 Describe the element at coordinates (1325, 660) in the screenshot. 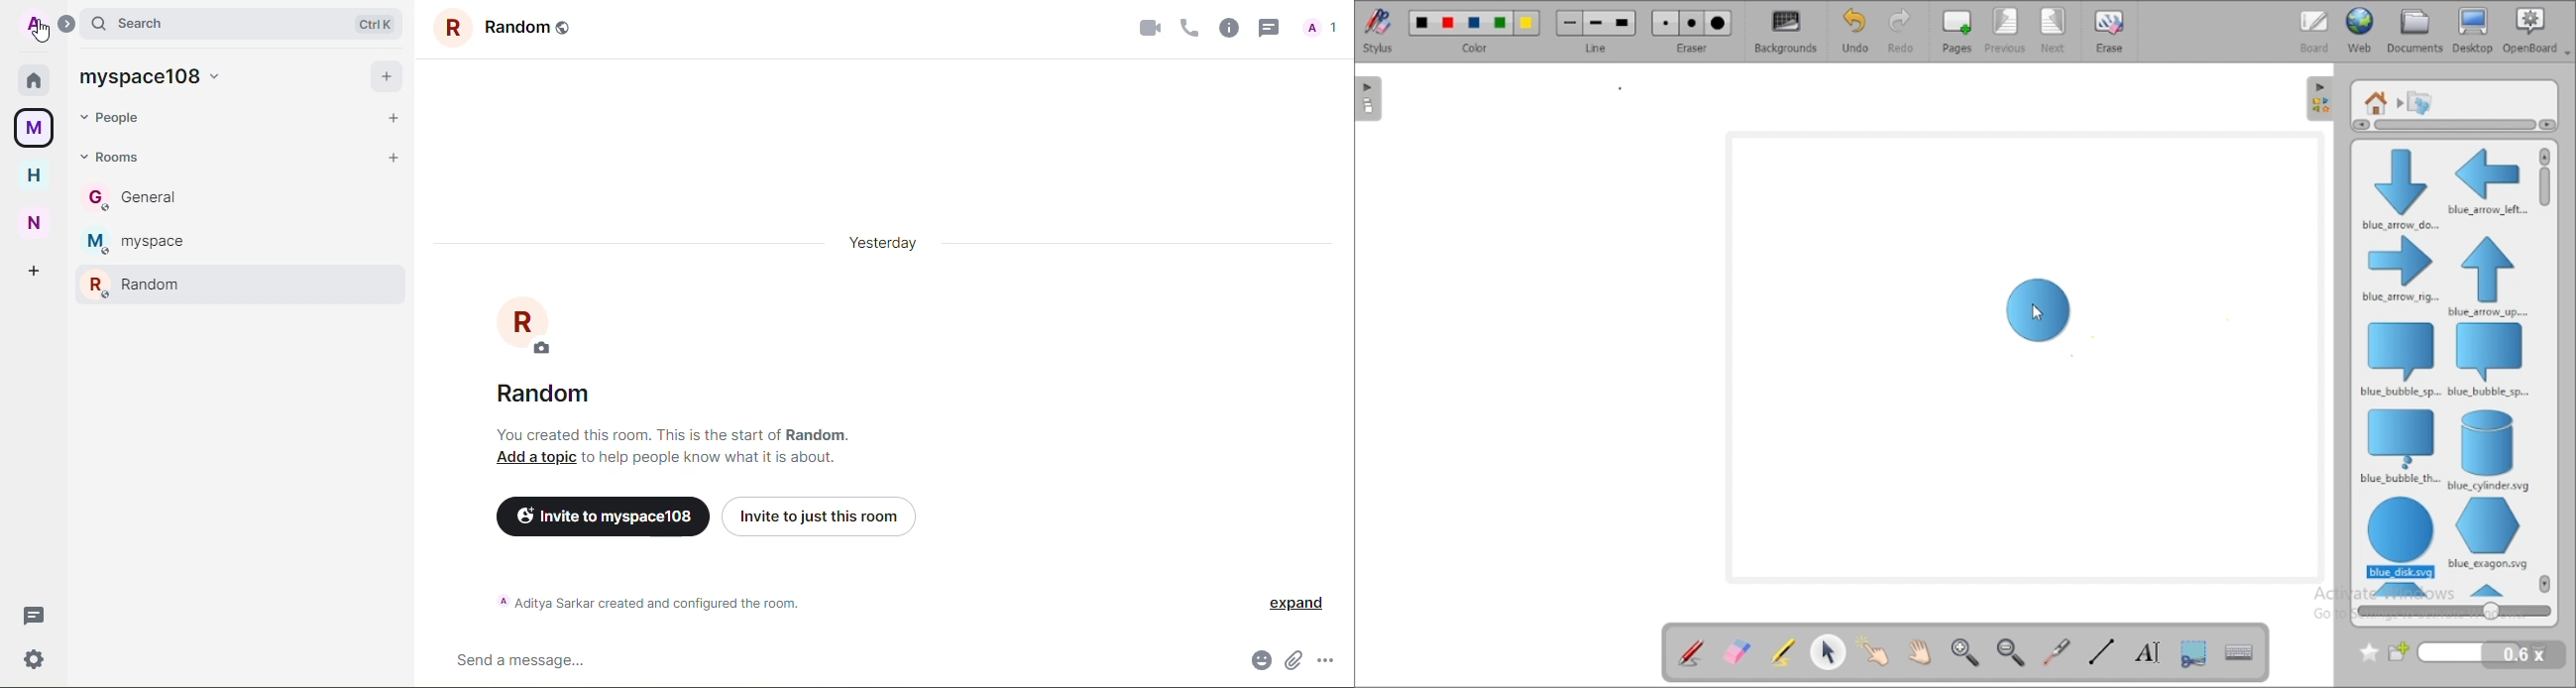

I see `more` at that location.